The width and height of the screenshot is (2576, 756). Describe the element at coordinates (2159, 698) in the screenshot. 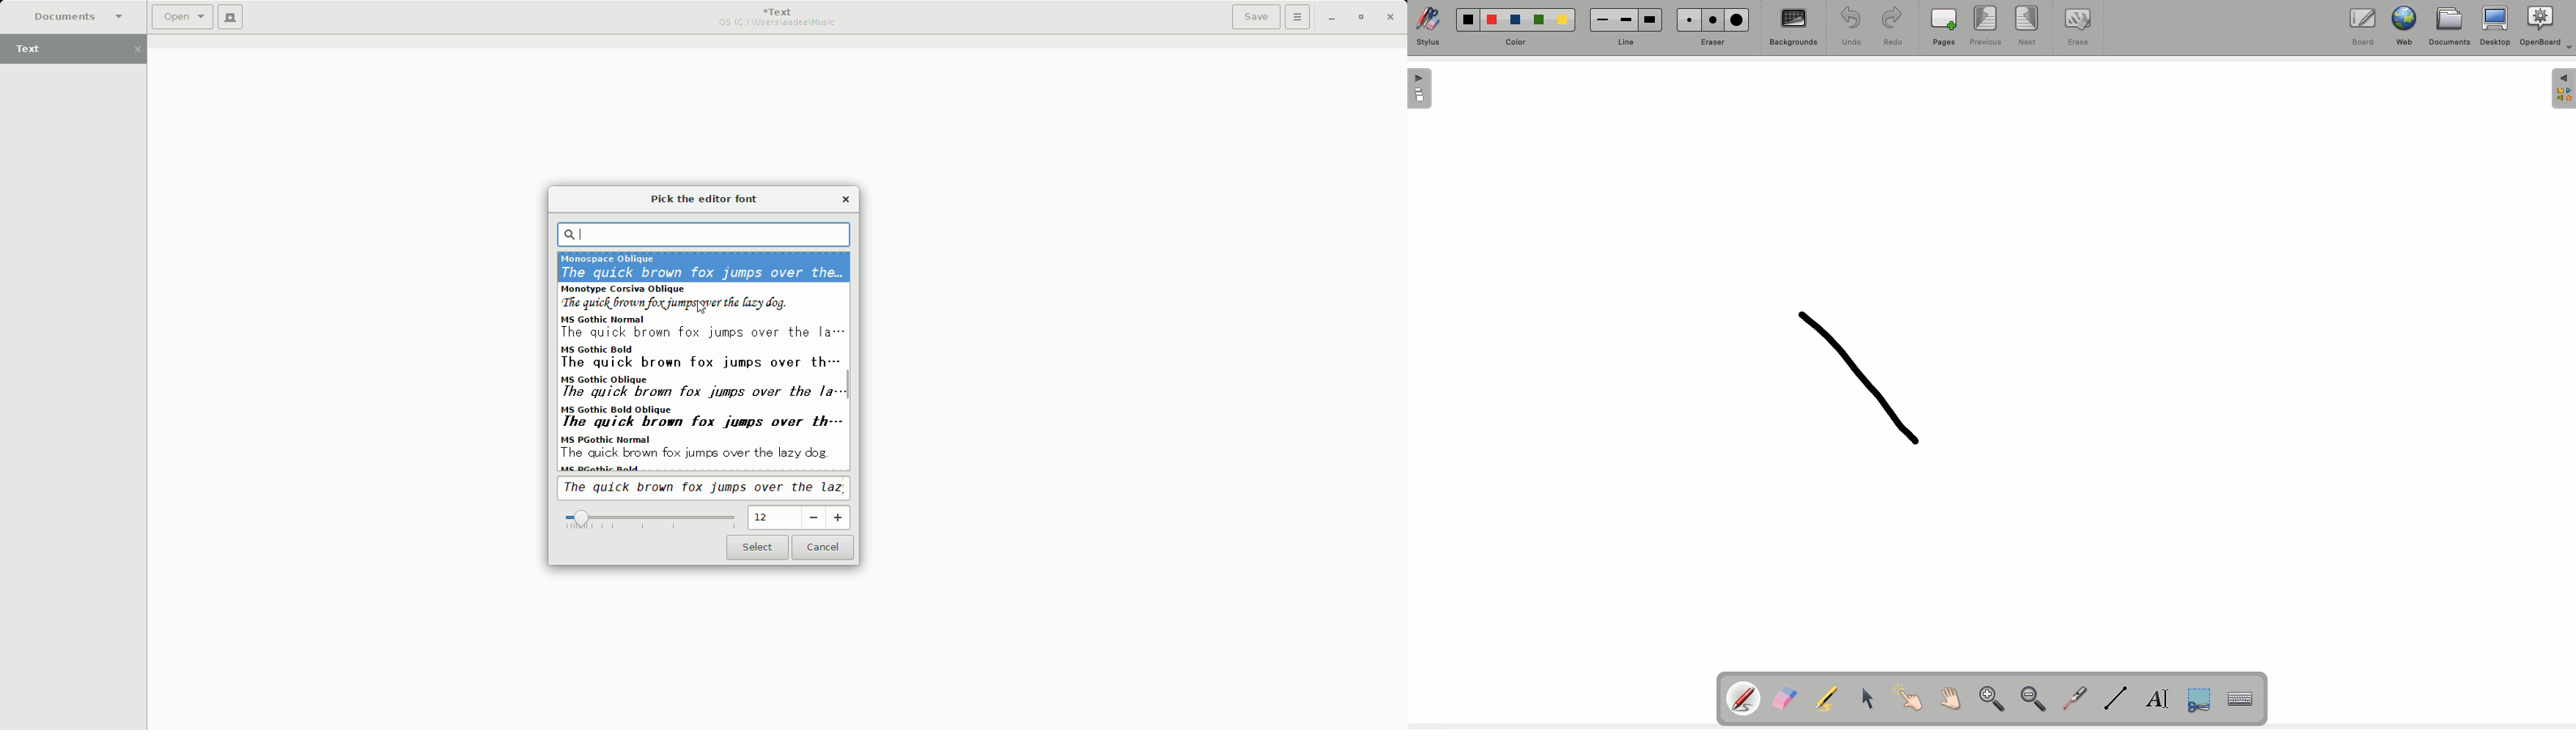

I see `Text` at that location.